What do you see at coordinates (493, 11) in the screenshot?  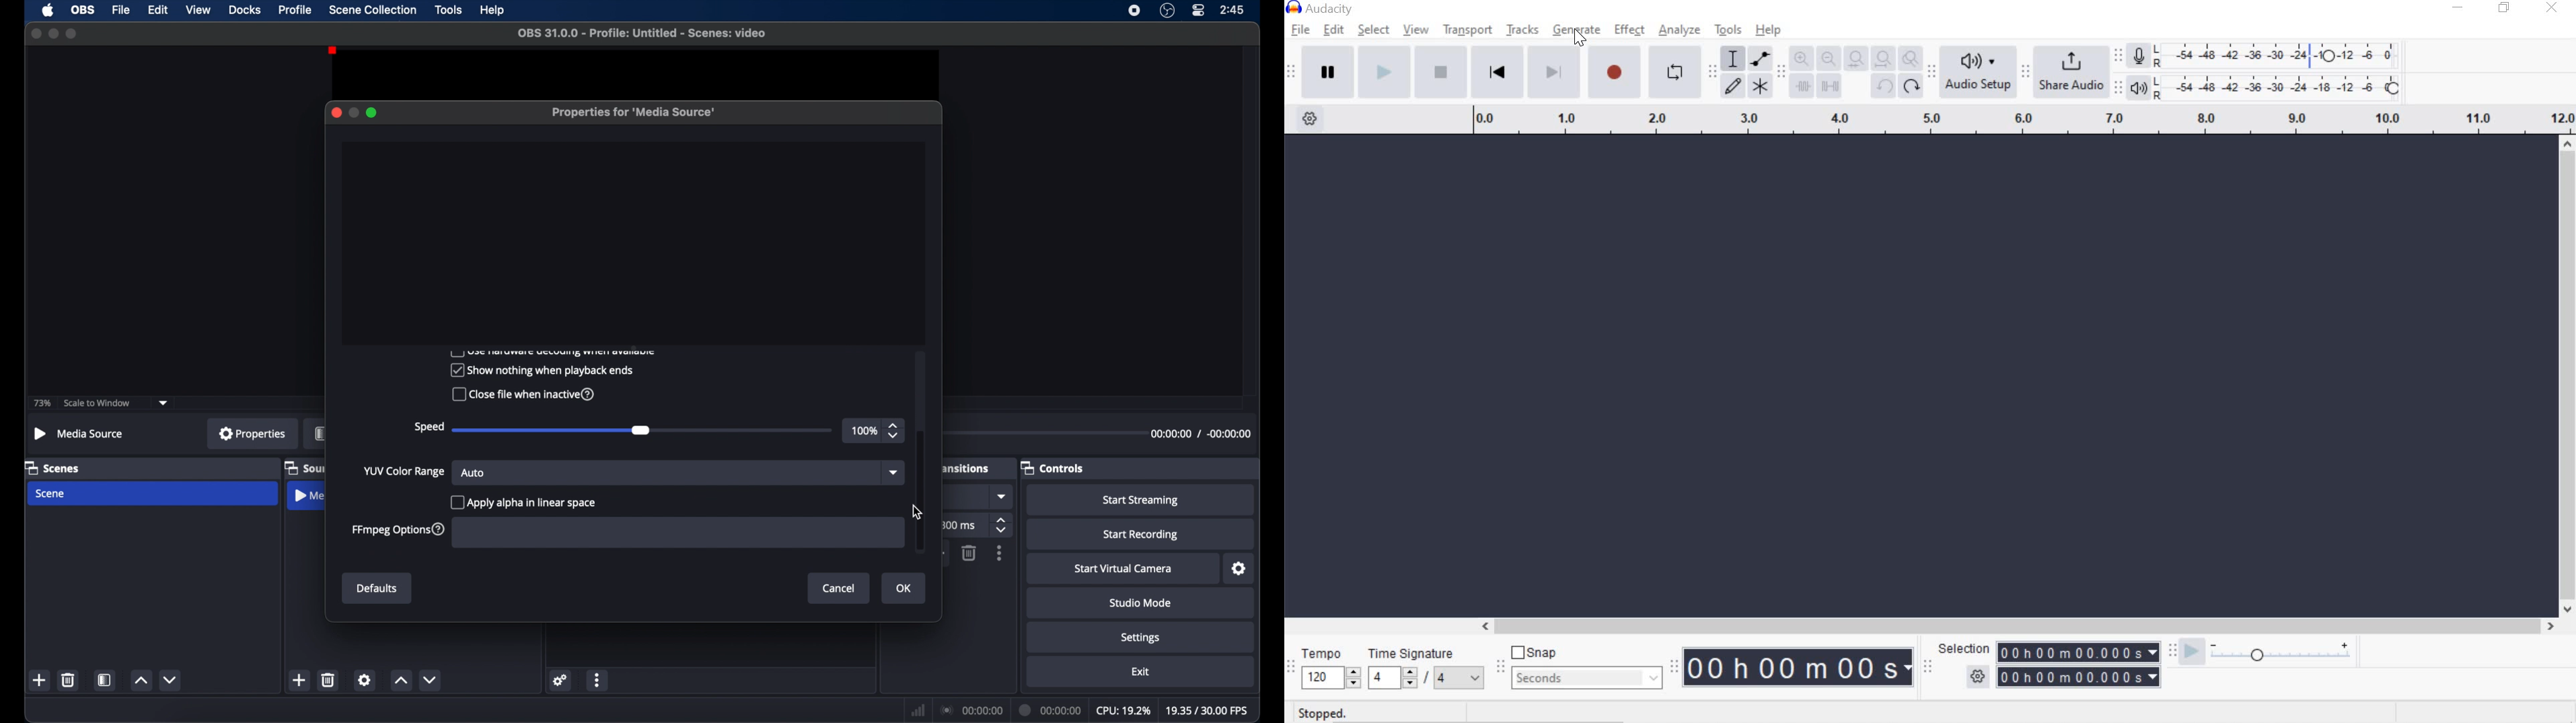 I see `help` at bounding box center [493, 11].